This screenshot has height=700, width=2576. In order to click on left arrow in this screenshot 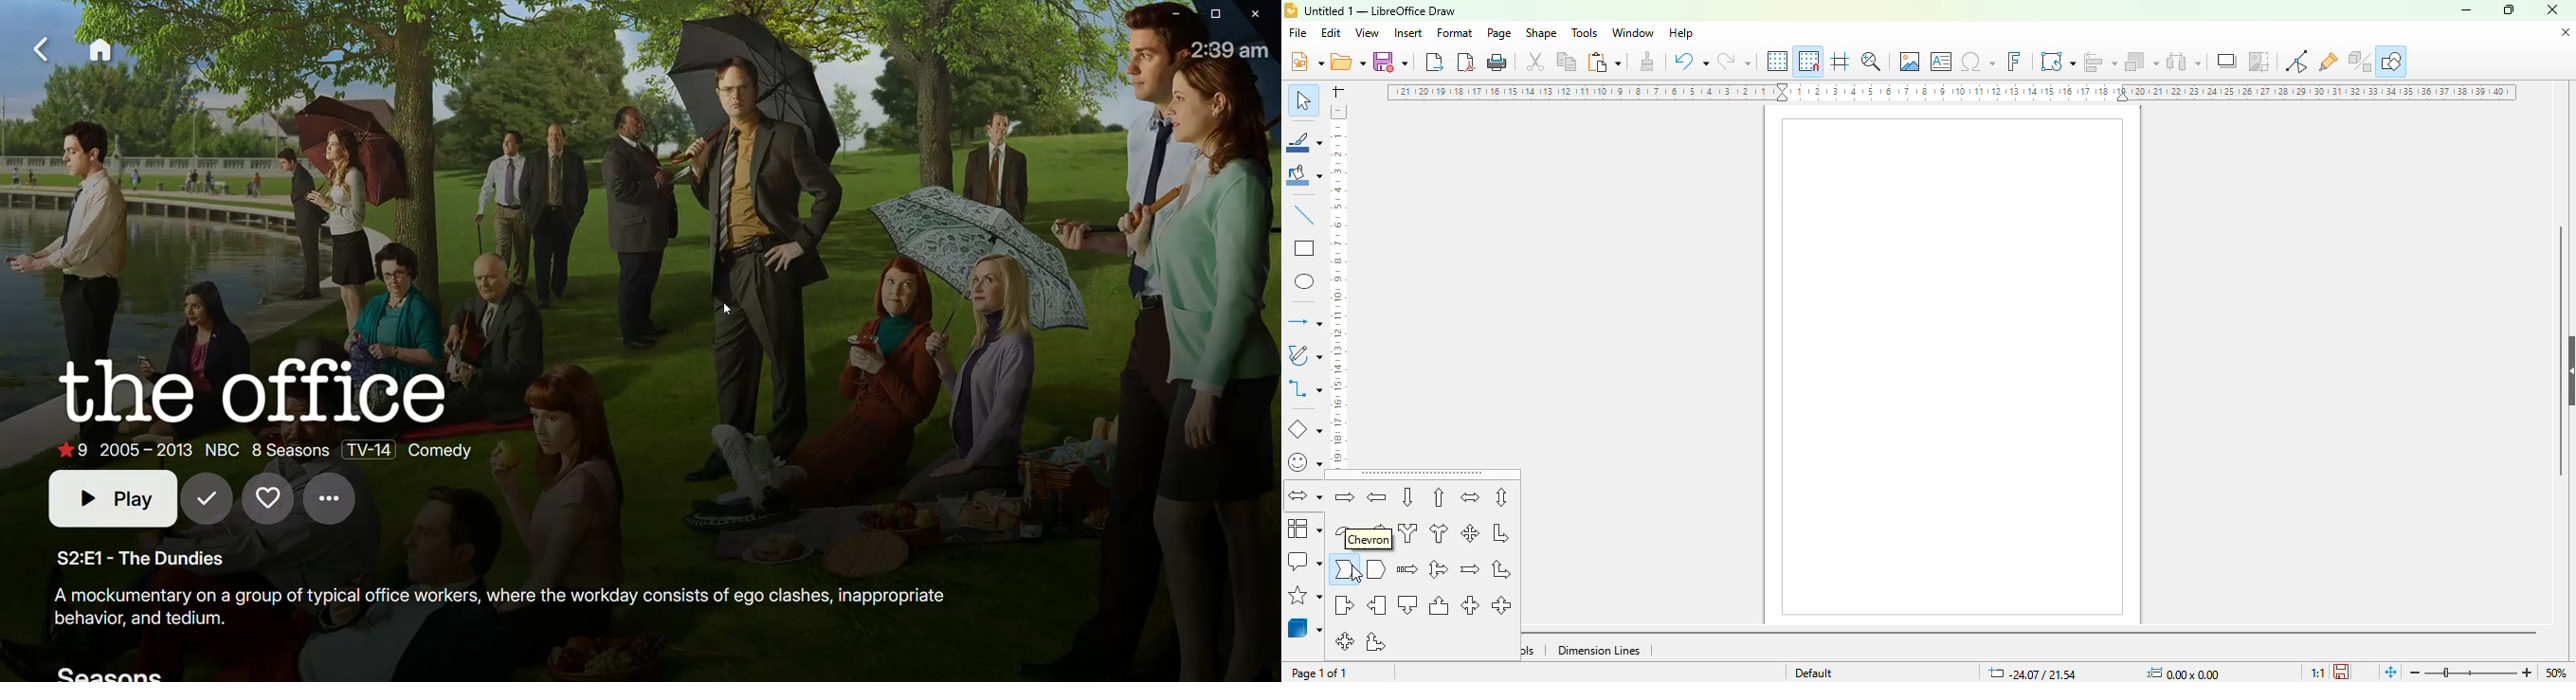, I will do `click(1376, 497)`.